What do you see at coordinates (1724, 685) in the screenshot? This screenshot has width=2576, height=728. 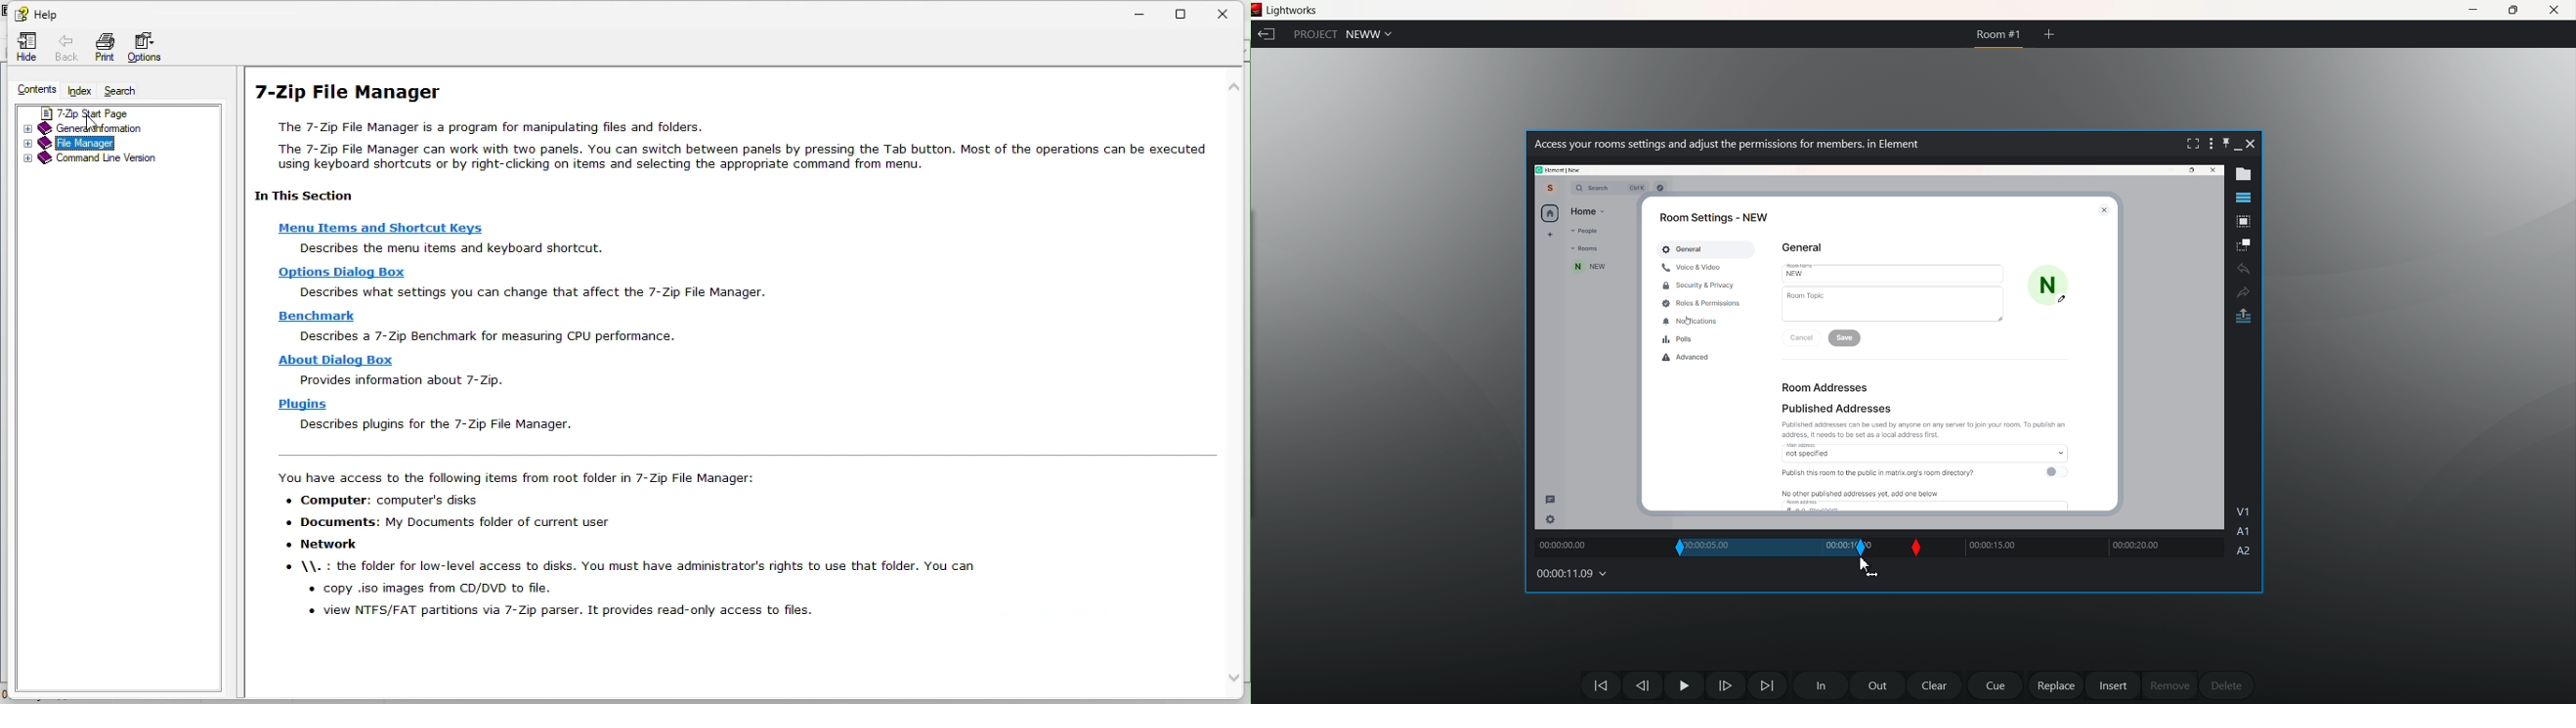 I see `one frame forward` at bounding box center [1724, 685].